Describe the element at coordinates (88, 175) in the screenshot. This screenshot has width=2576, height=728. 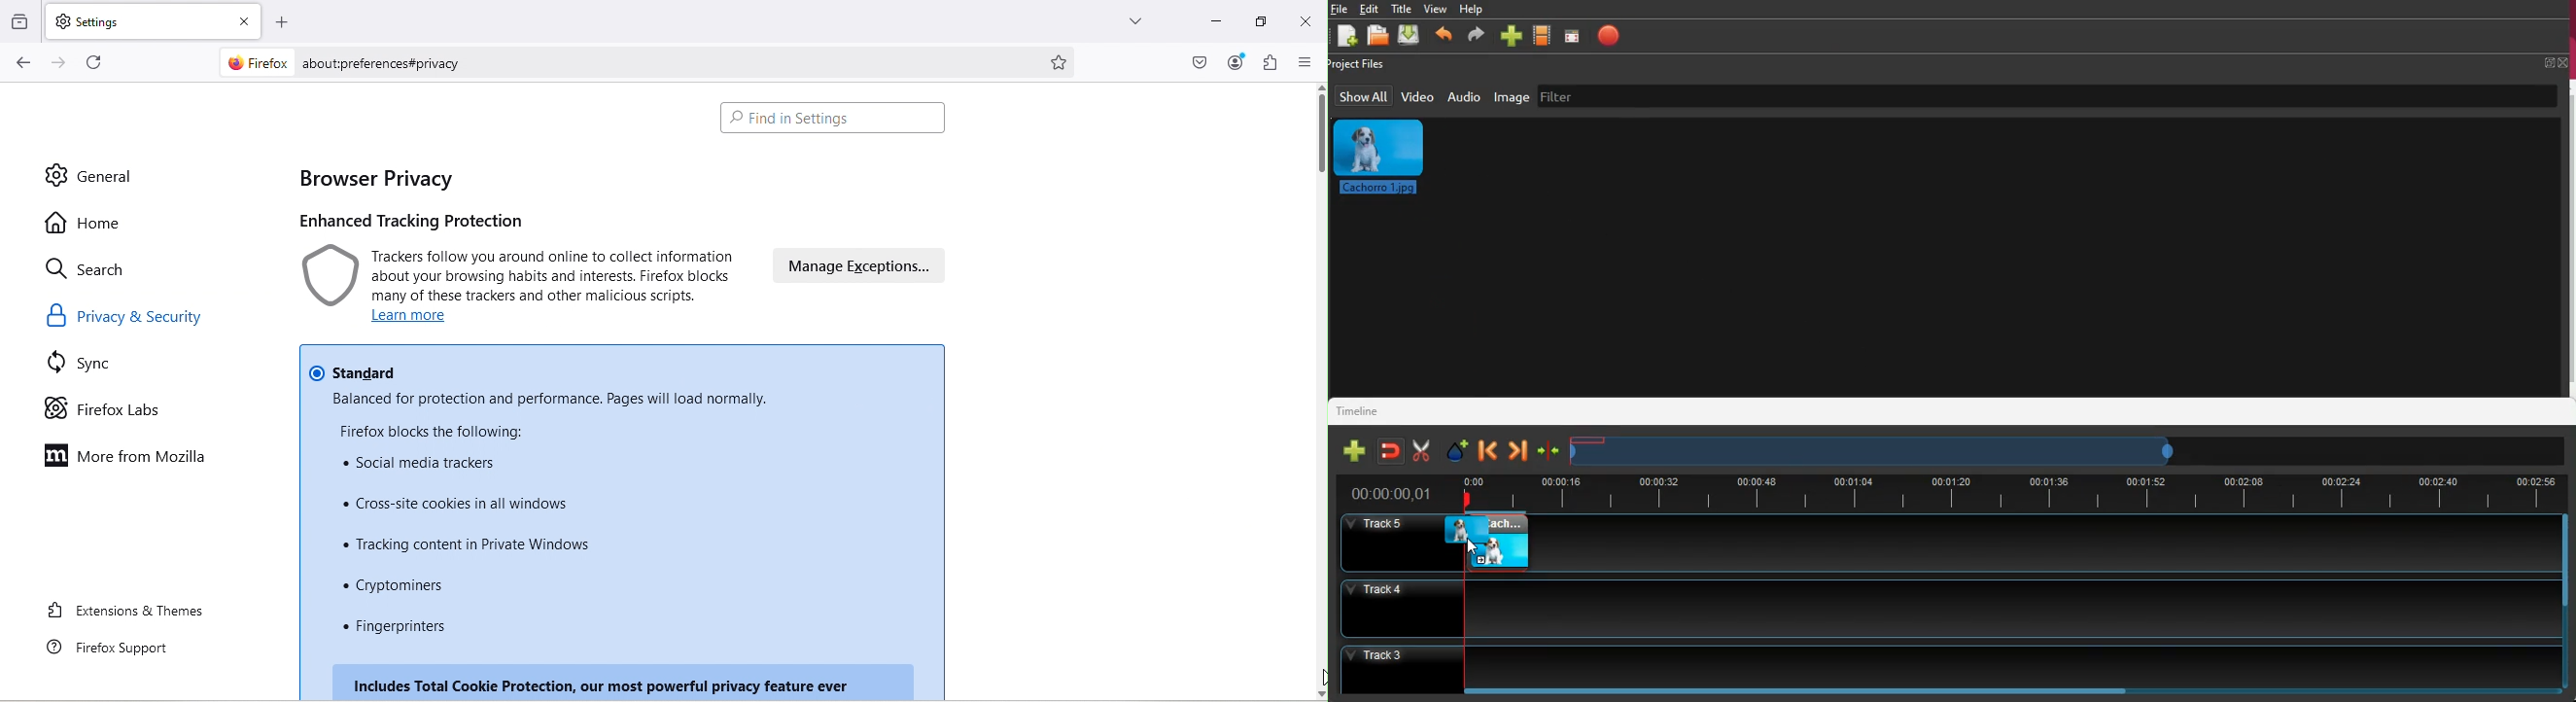
I see `General` at that location.